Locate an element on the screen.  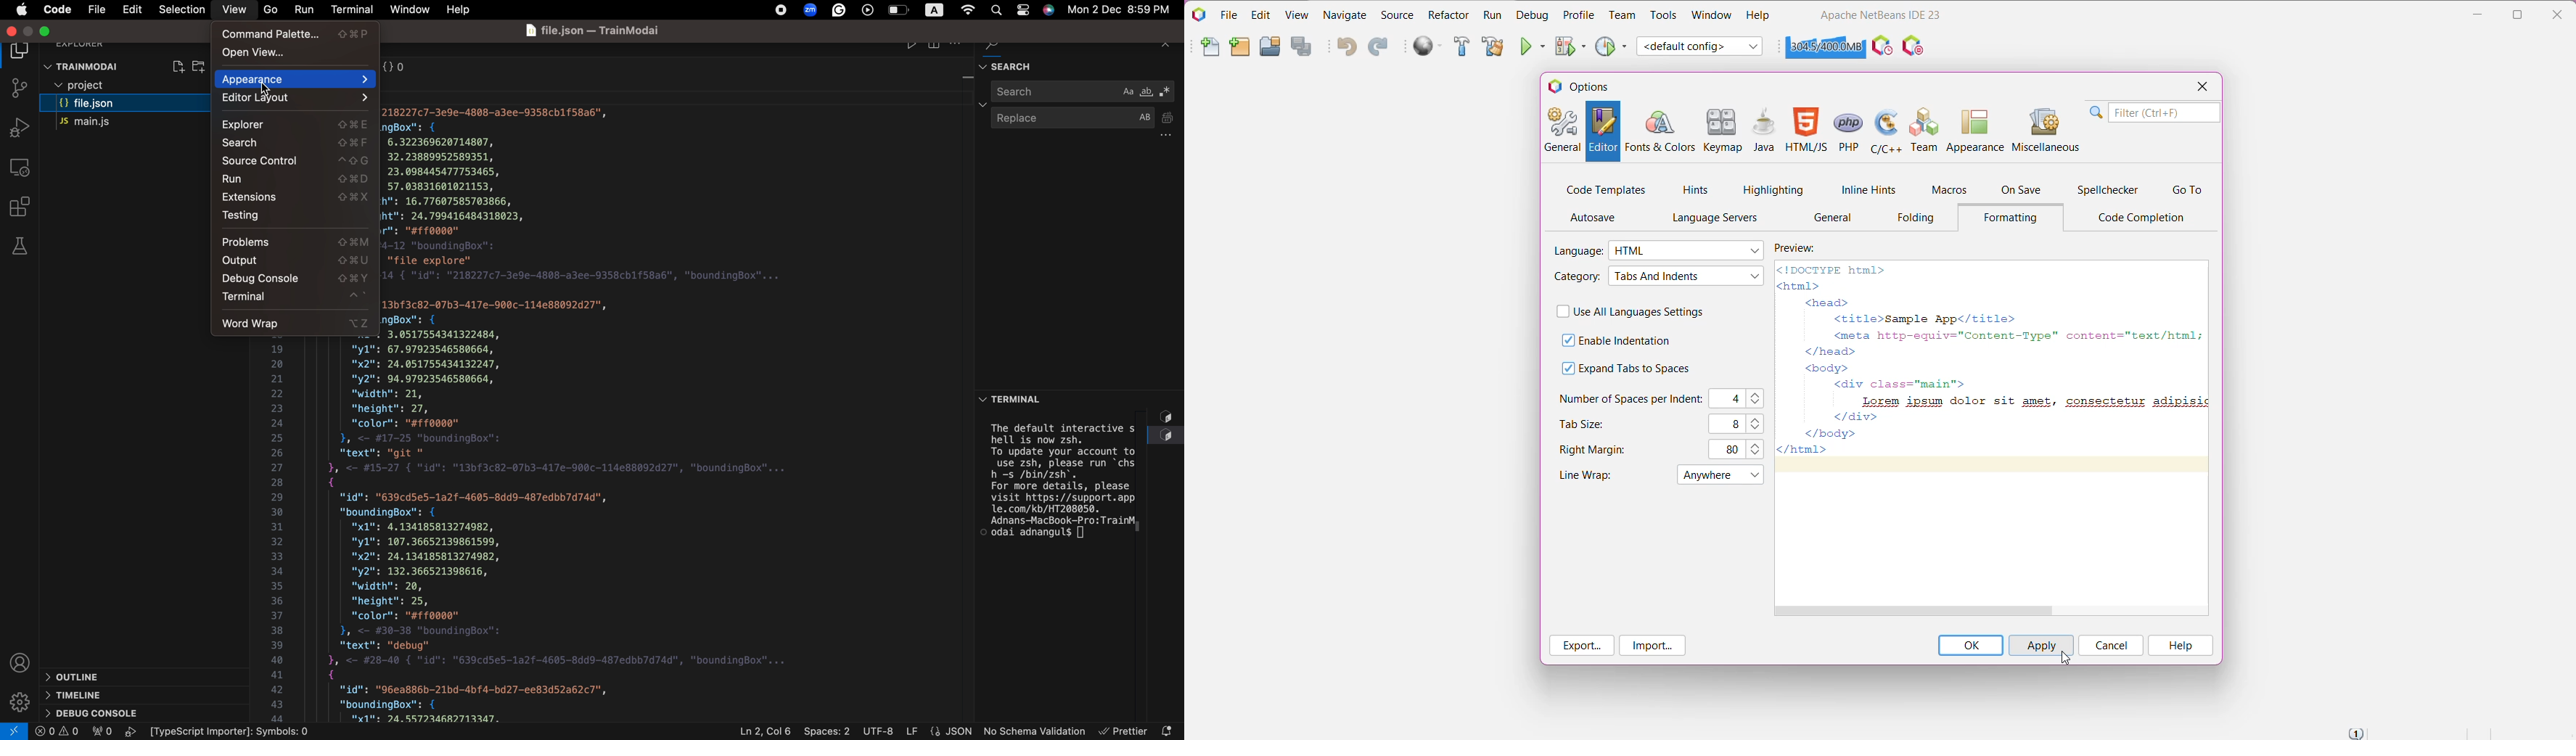
Edit is located at coordinates (1259, 15).